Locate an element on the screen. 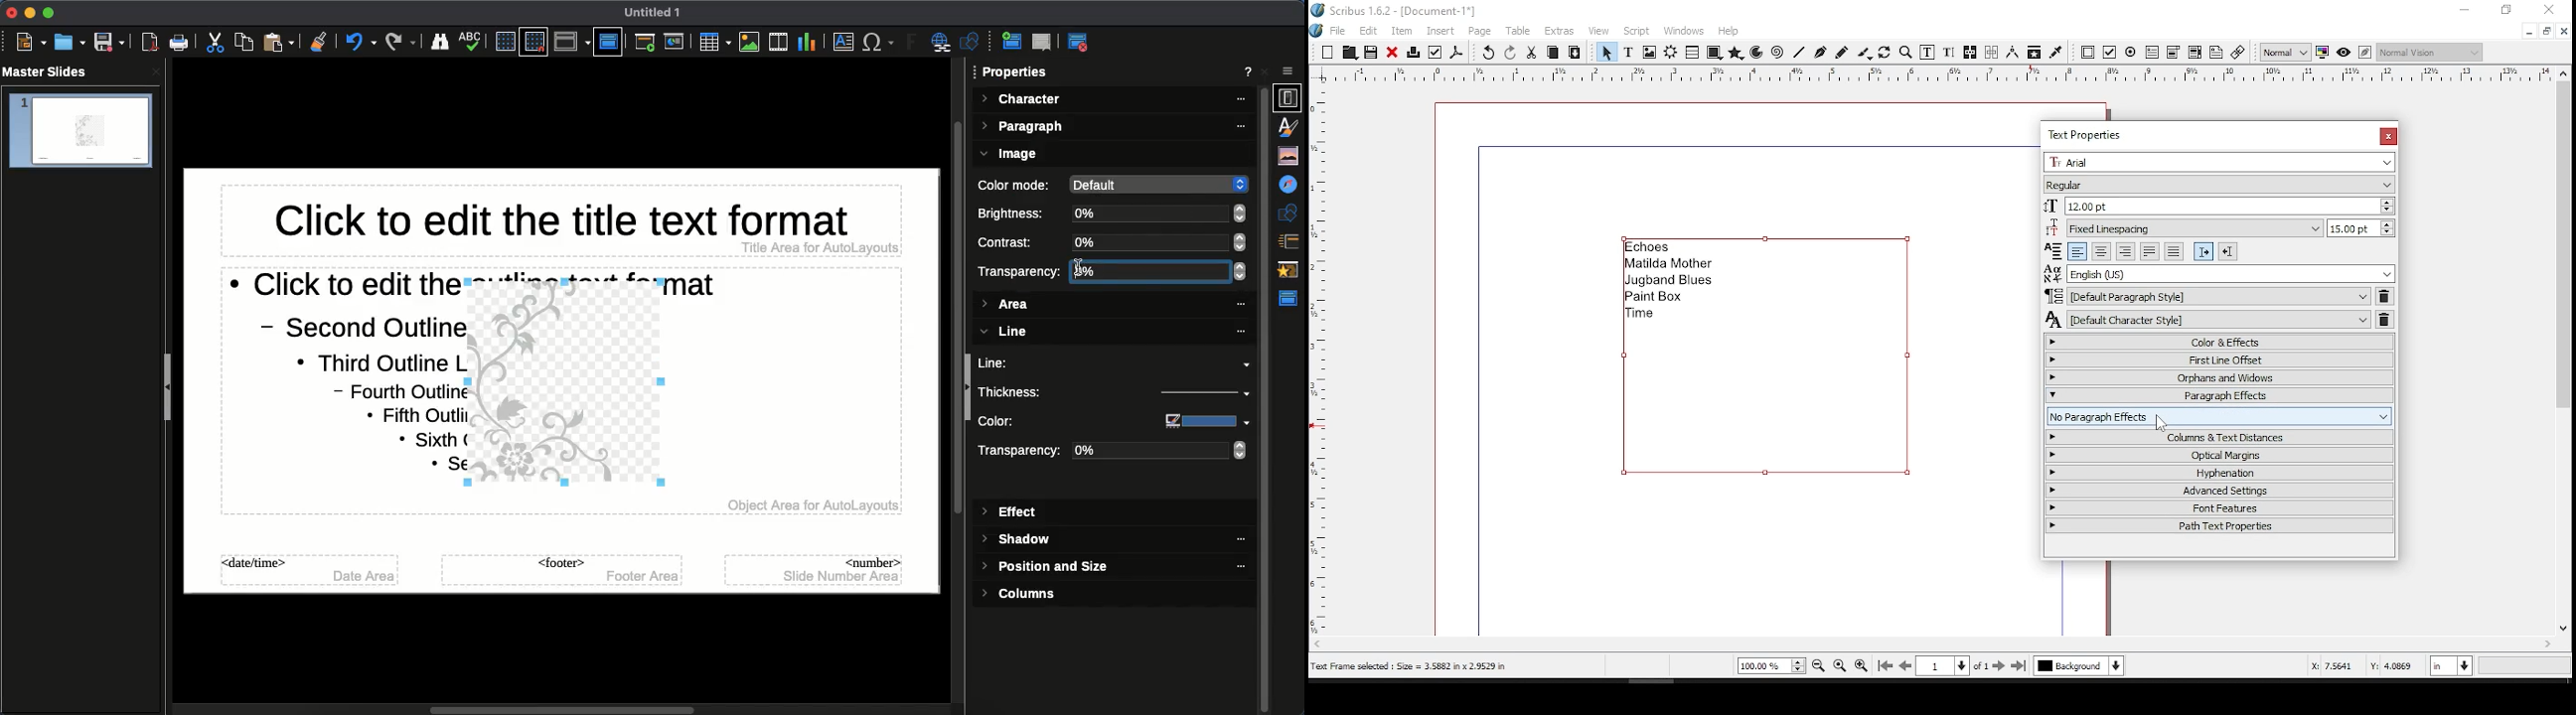 The height and width of the screenshot is (728, 2576). Maximize is located at coordinates (47, 13).